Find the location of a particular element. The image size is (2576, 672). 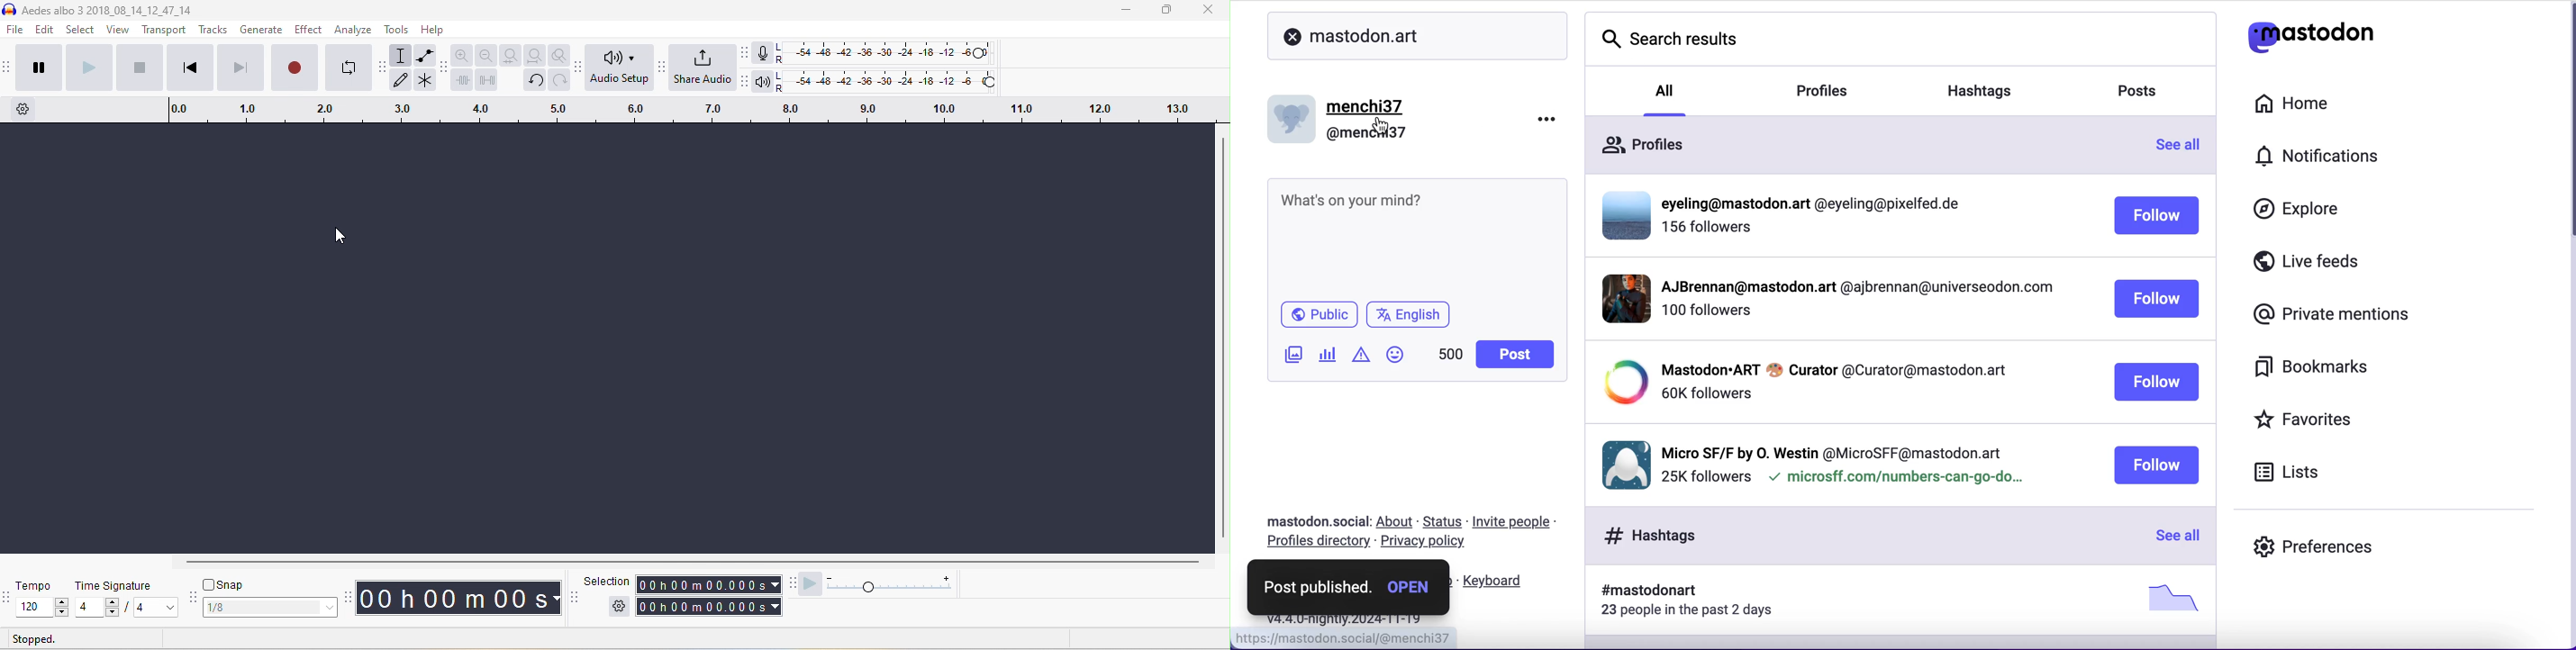

R is located at coordinates (783, 88).